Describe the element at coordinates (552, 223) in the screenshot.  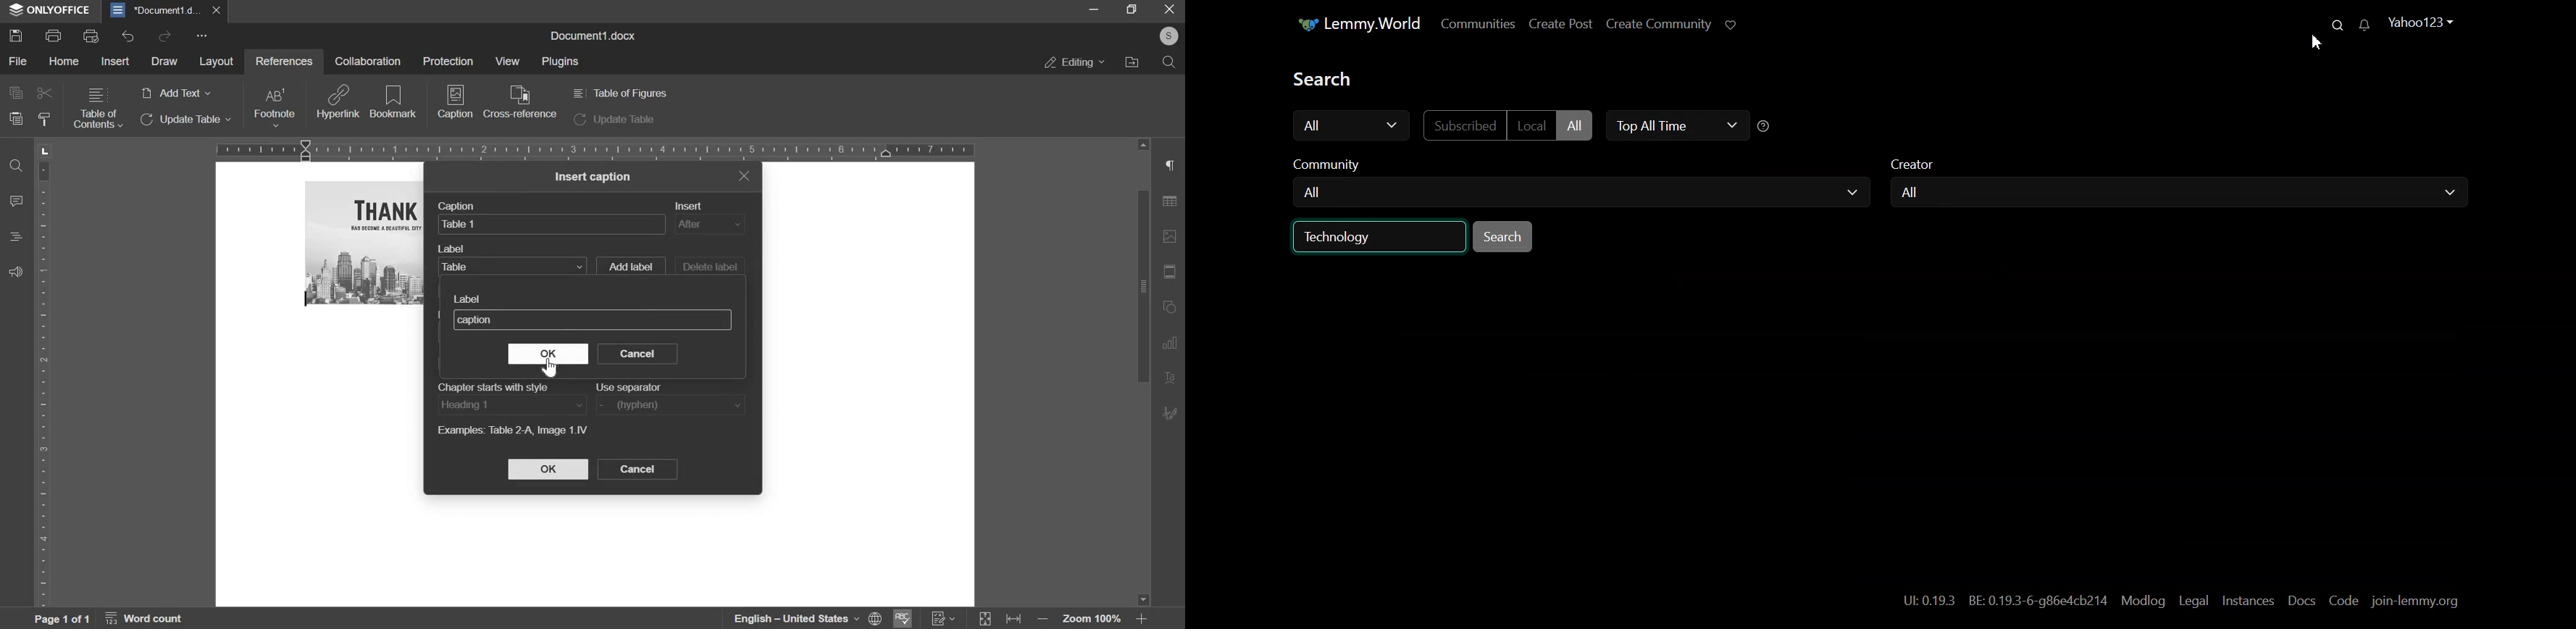
I see `caption` at that location.